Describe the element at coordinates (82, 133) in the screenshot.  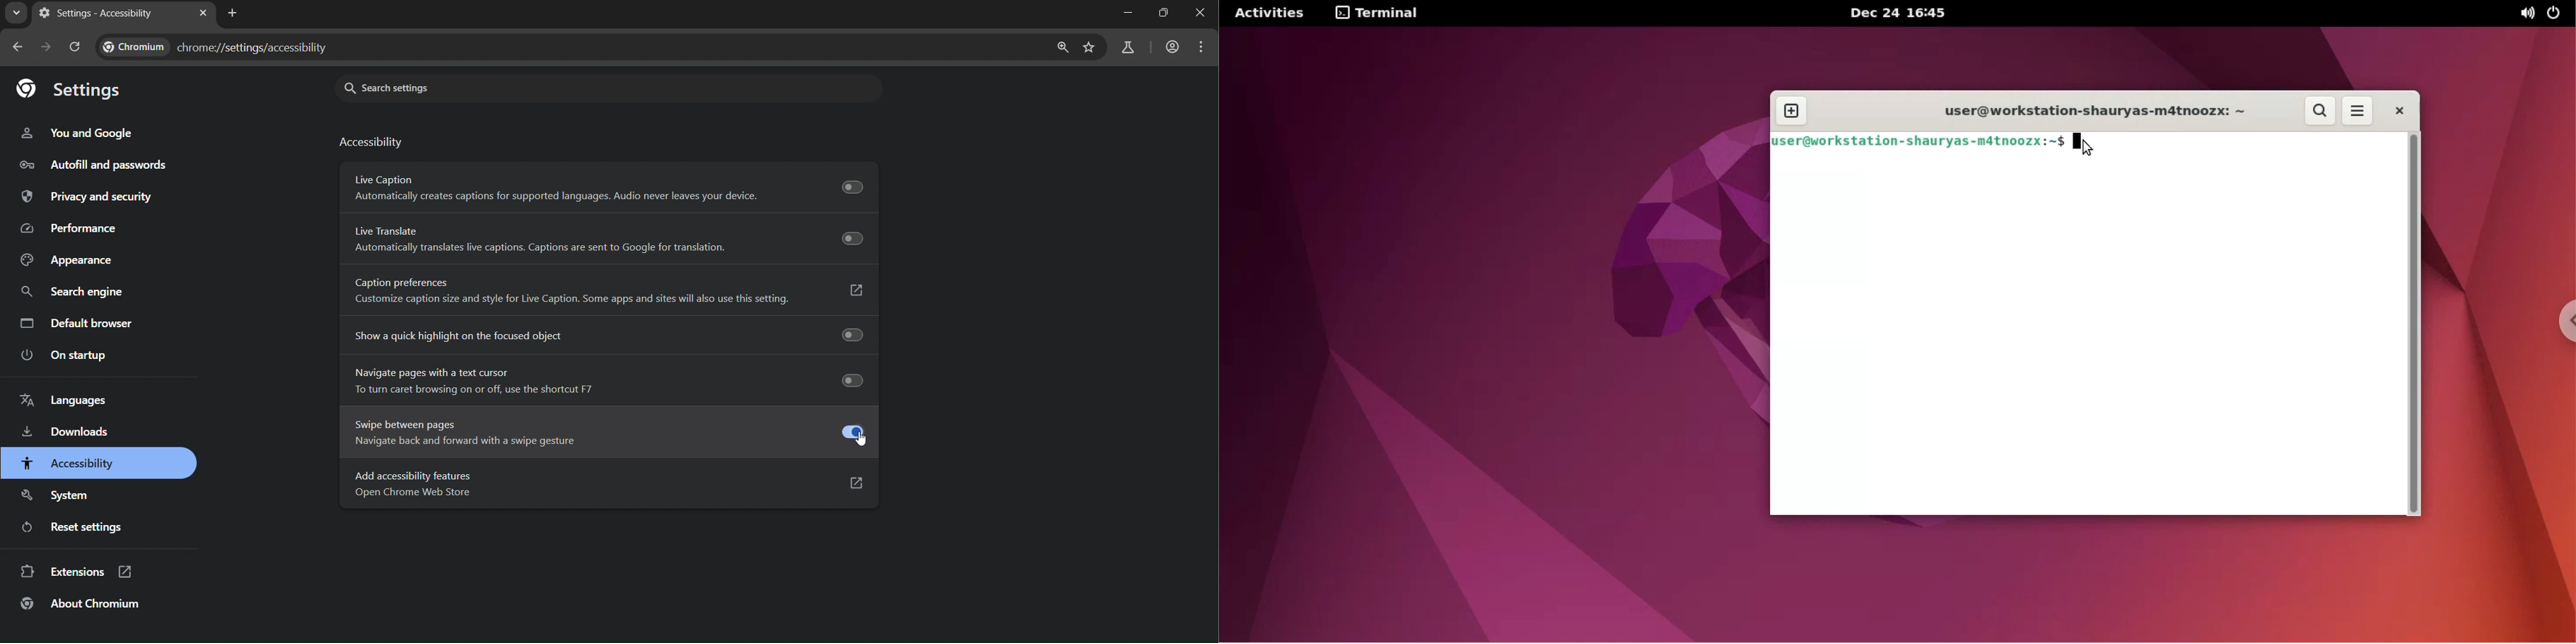
I see `you and google ` at that location.